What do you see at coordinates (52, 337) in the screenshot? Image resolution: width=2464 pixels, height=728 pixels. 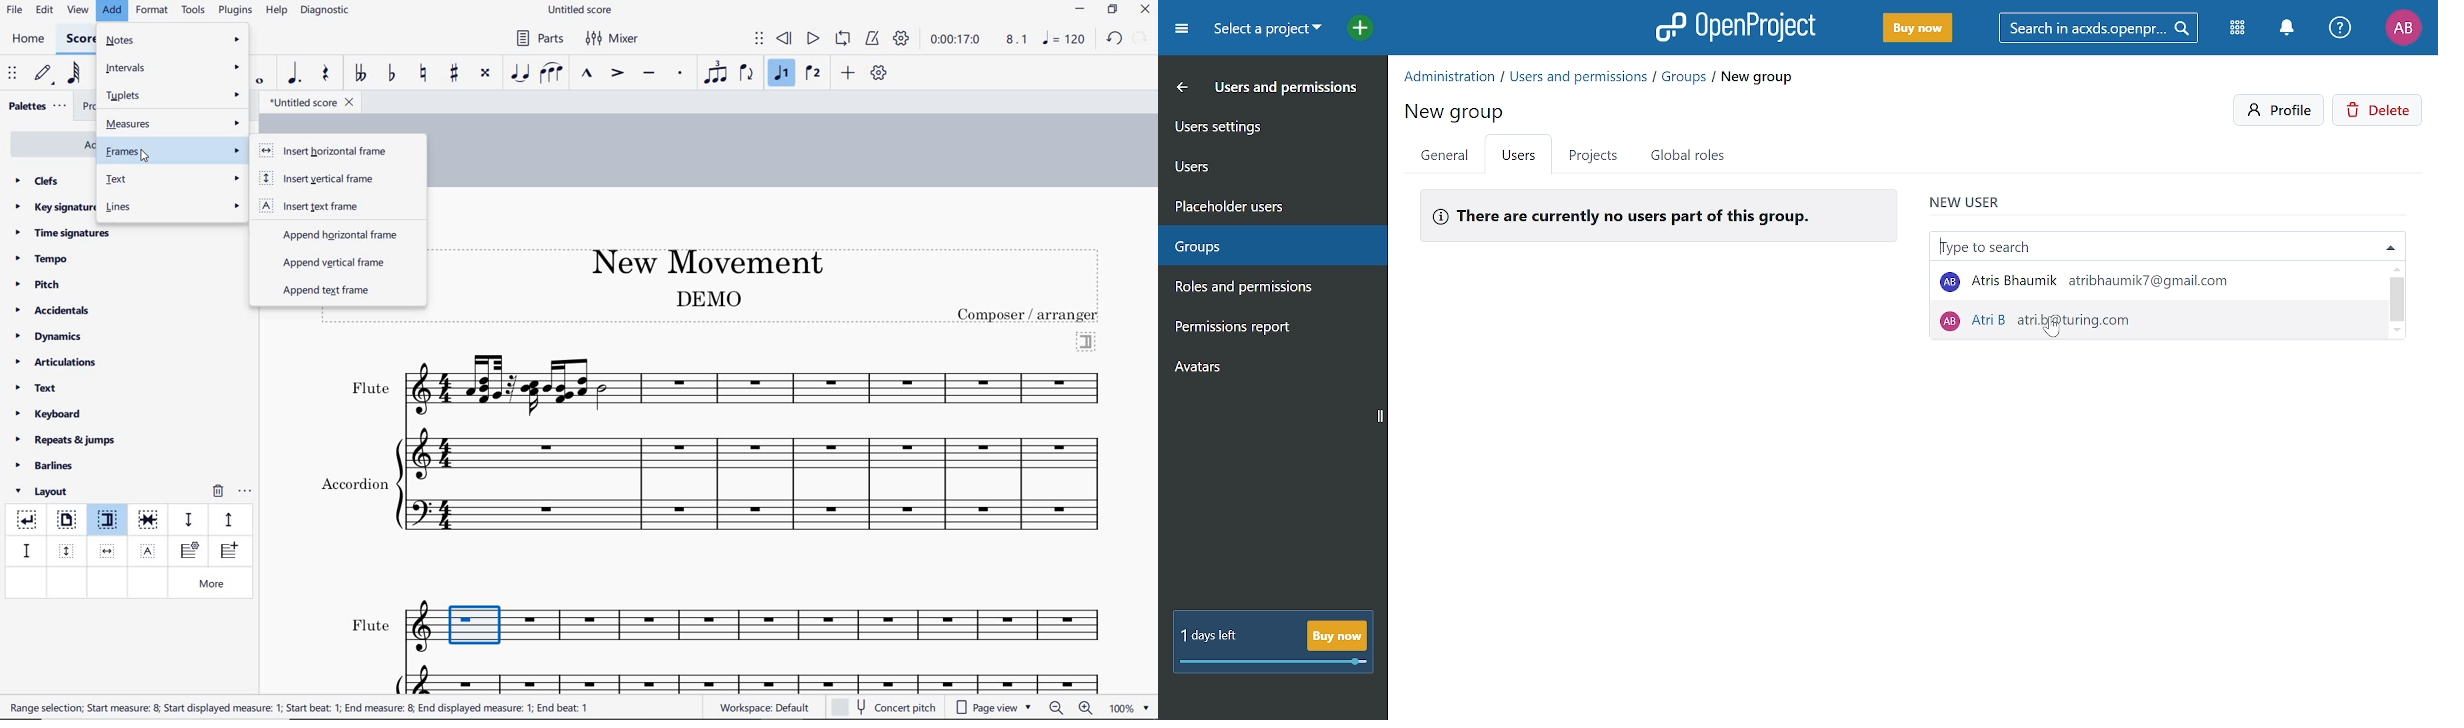 I see `dynamics` at bounding box center [52, 337].